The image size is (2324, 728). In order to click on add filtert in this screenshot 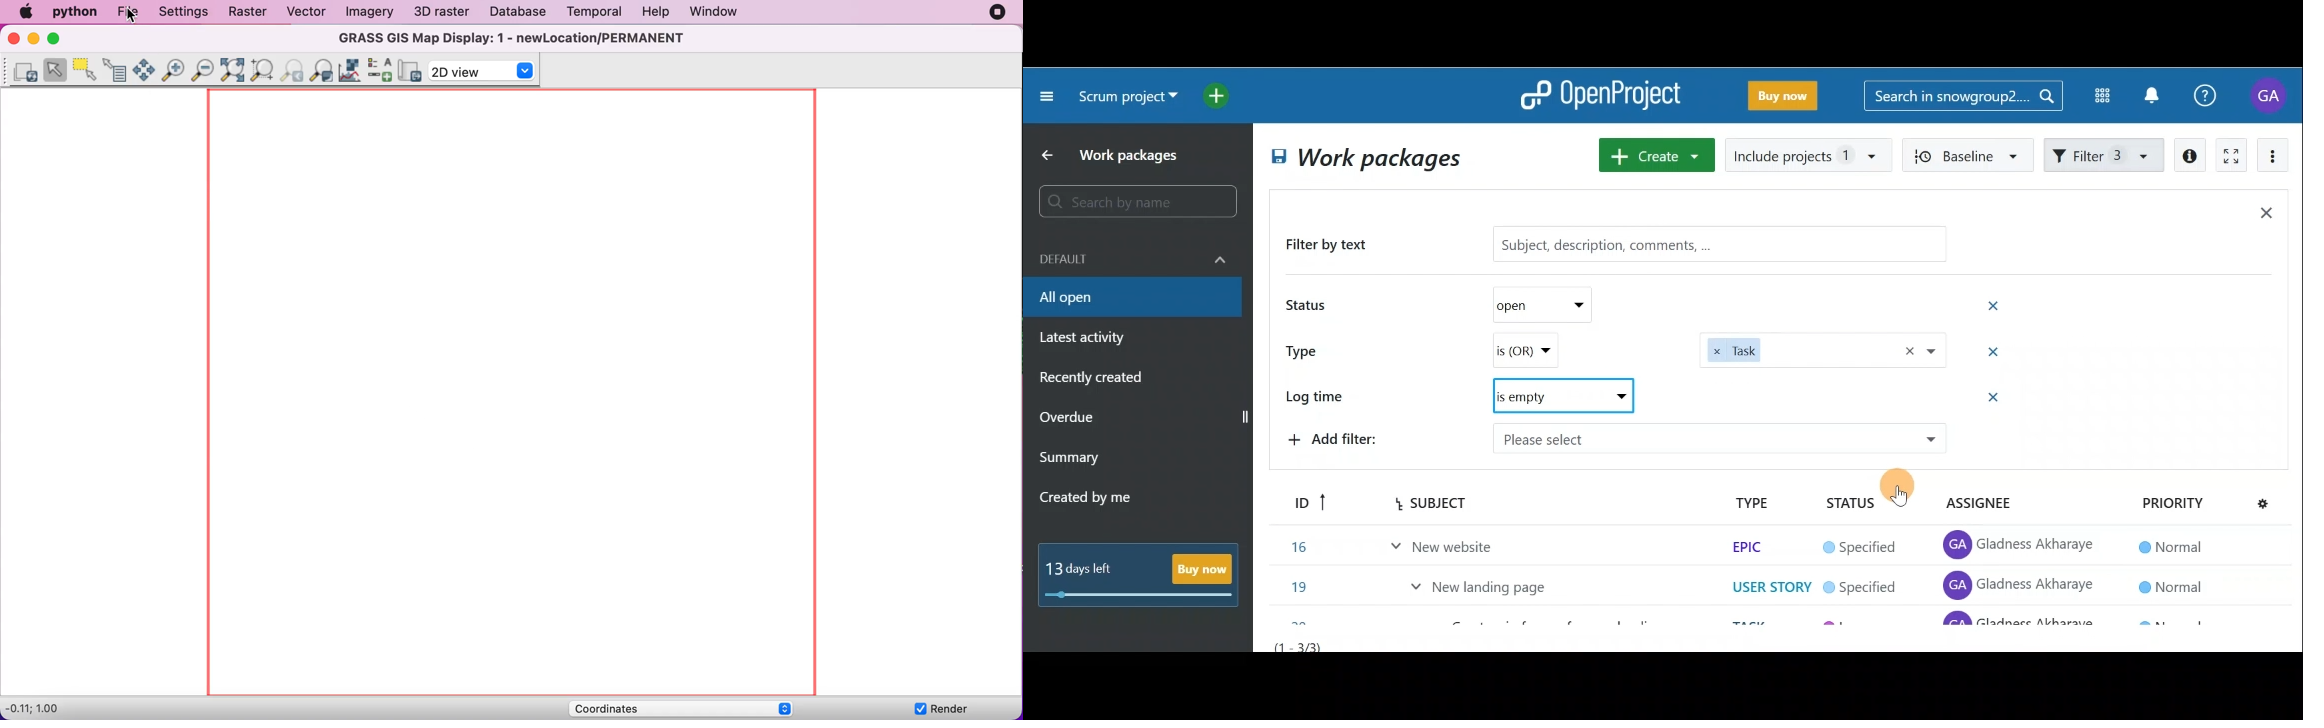, I will do `click(1353, 437)`.